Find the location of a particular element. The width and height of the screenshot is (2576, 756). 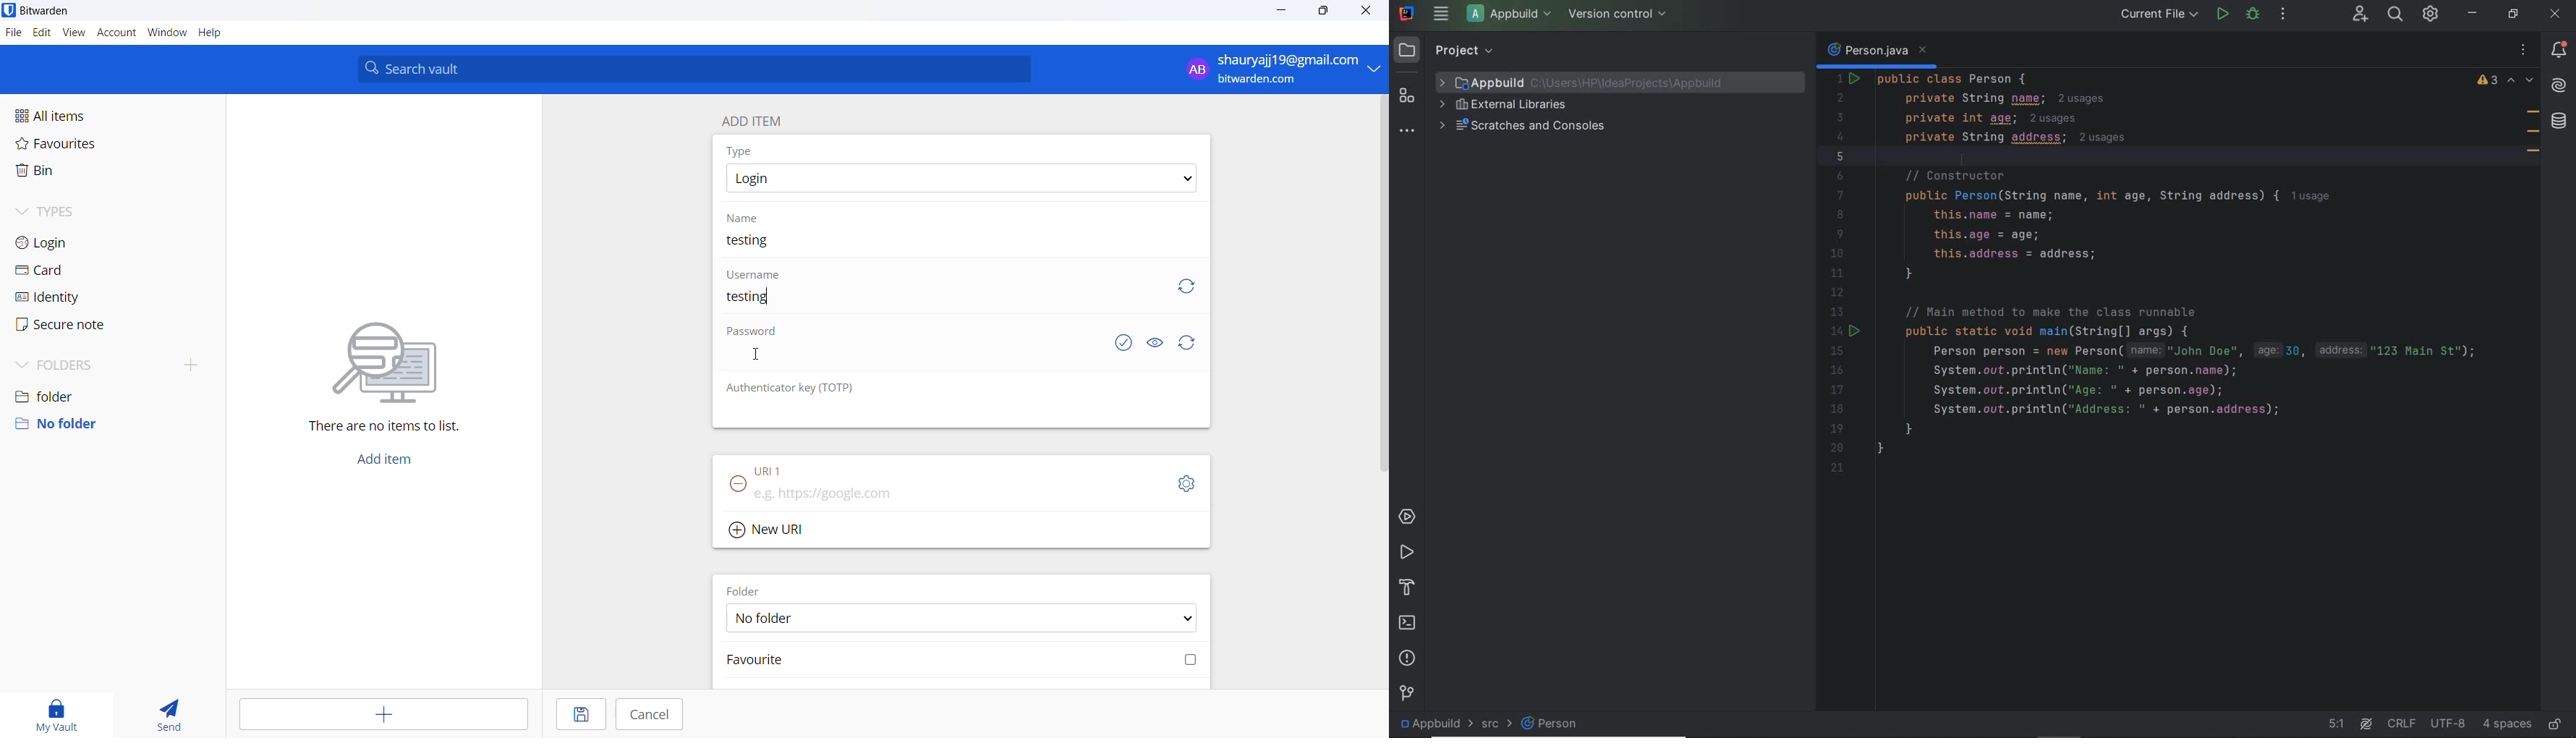

cancel is located at coordinates (648, 714).